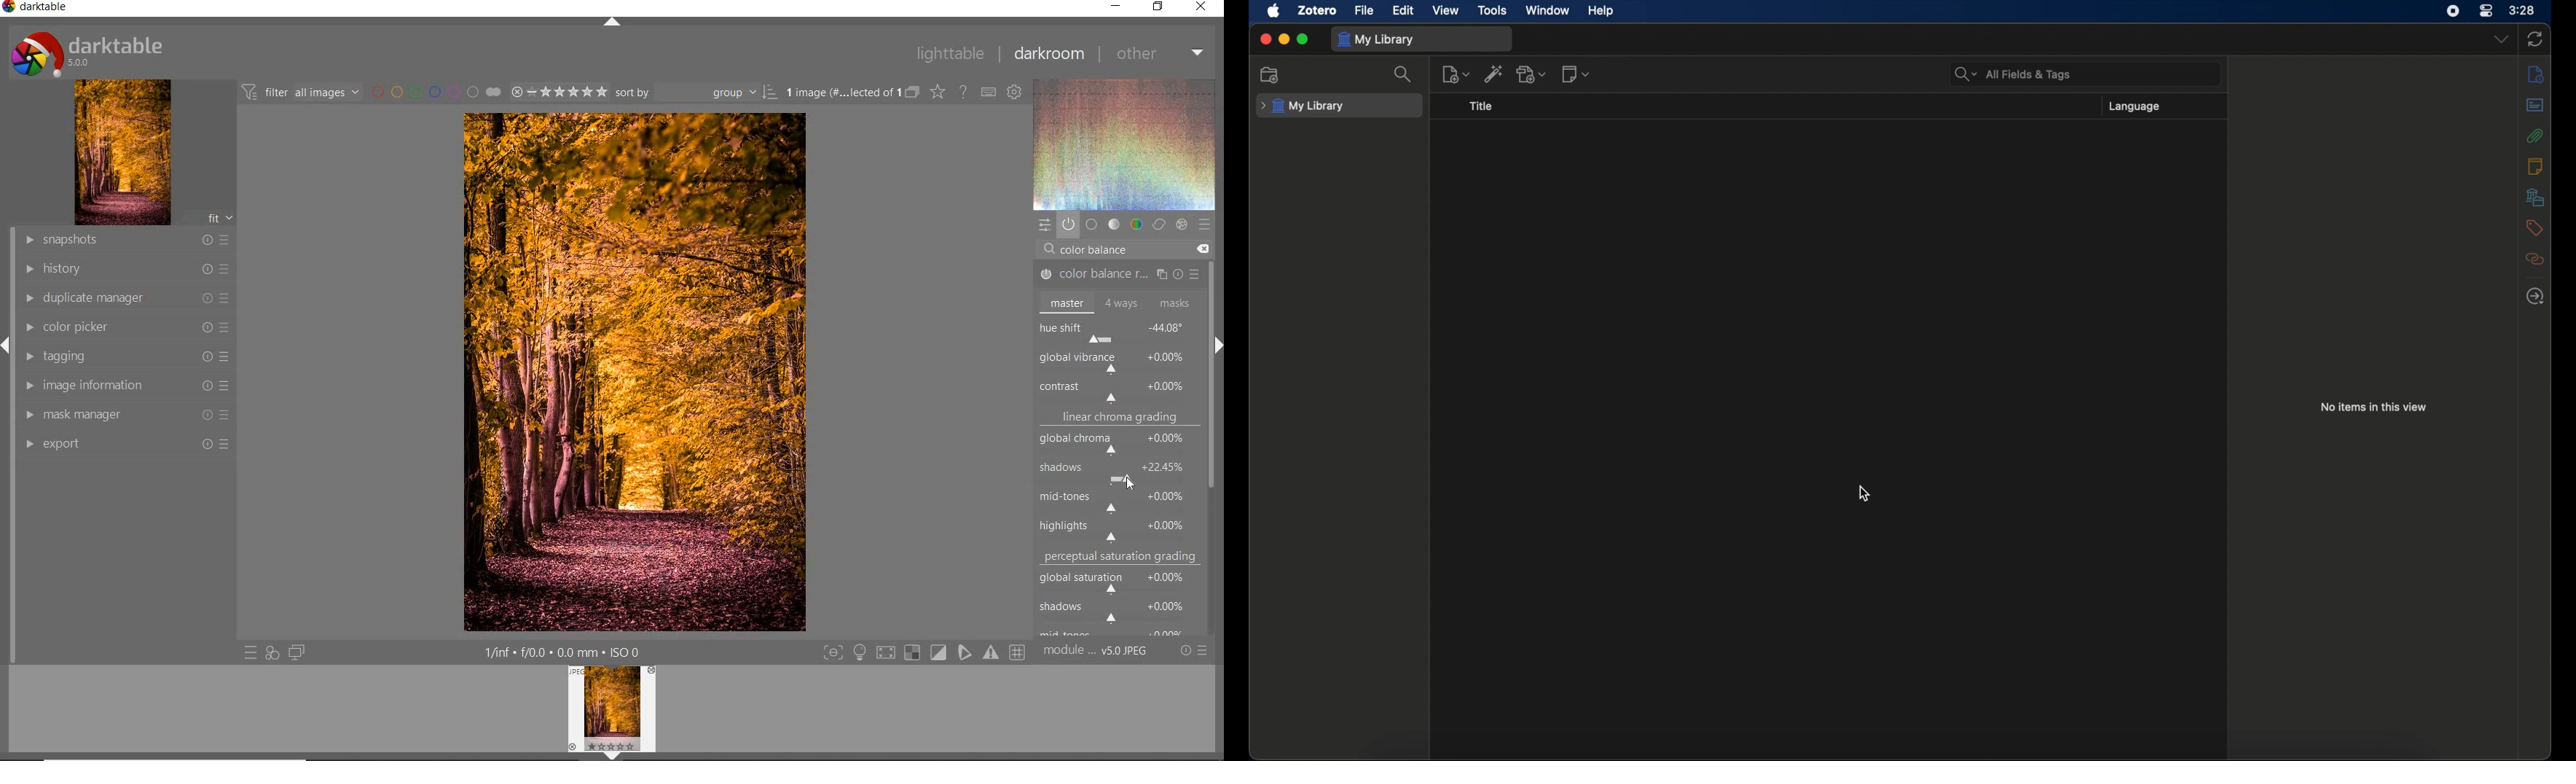 Image resolution: width=2576 pixels, height=784 pixels. What do you see at coordinates (1493, 10) in the screenshot?
I see `tools` at bounding box center [1493, 10].